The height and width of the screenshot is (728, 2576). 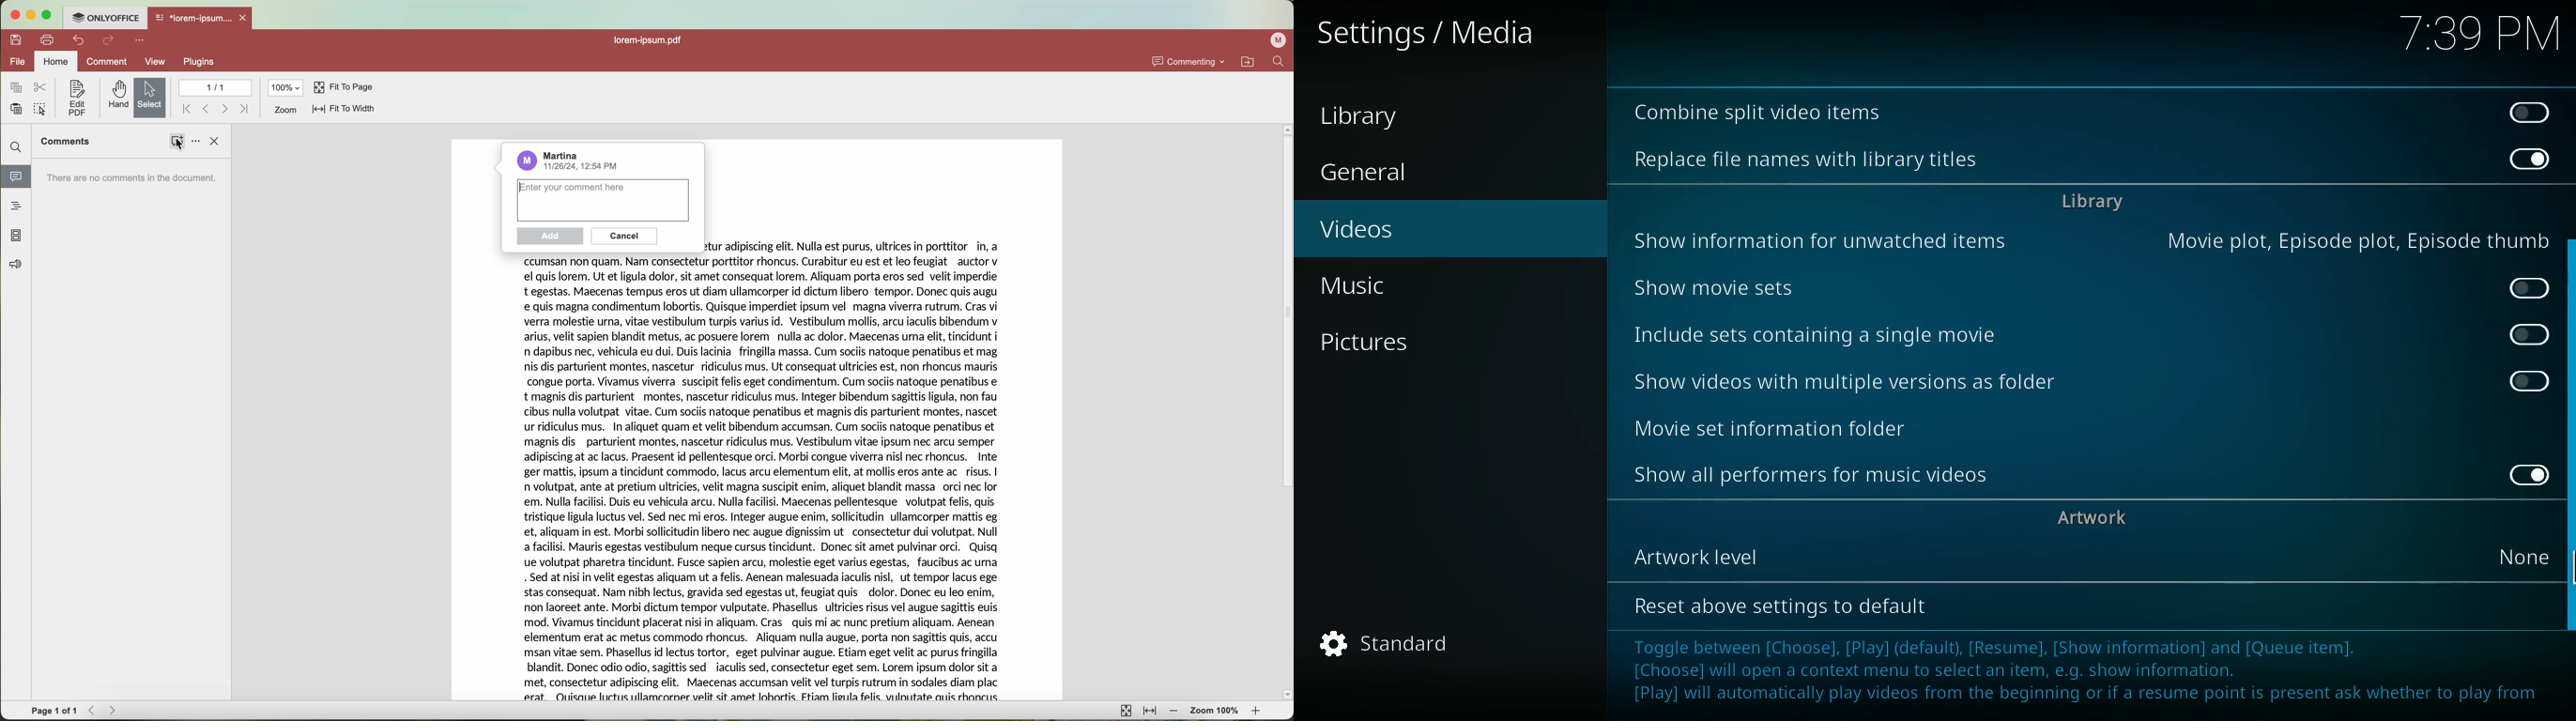 What do you see at coordinates (2526, 111) in the screenshot?
I see `off` at bounding box center [2526, 111].